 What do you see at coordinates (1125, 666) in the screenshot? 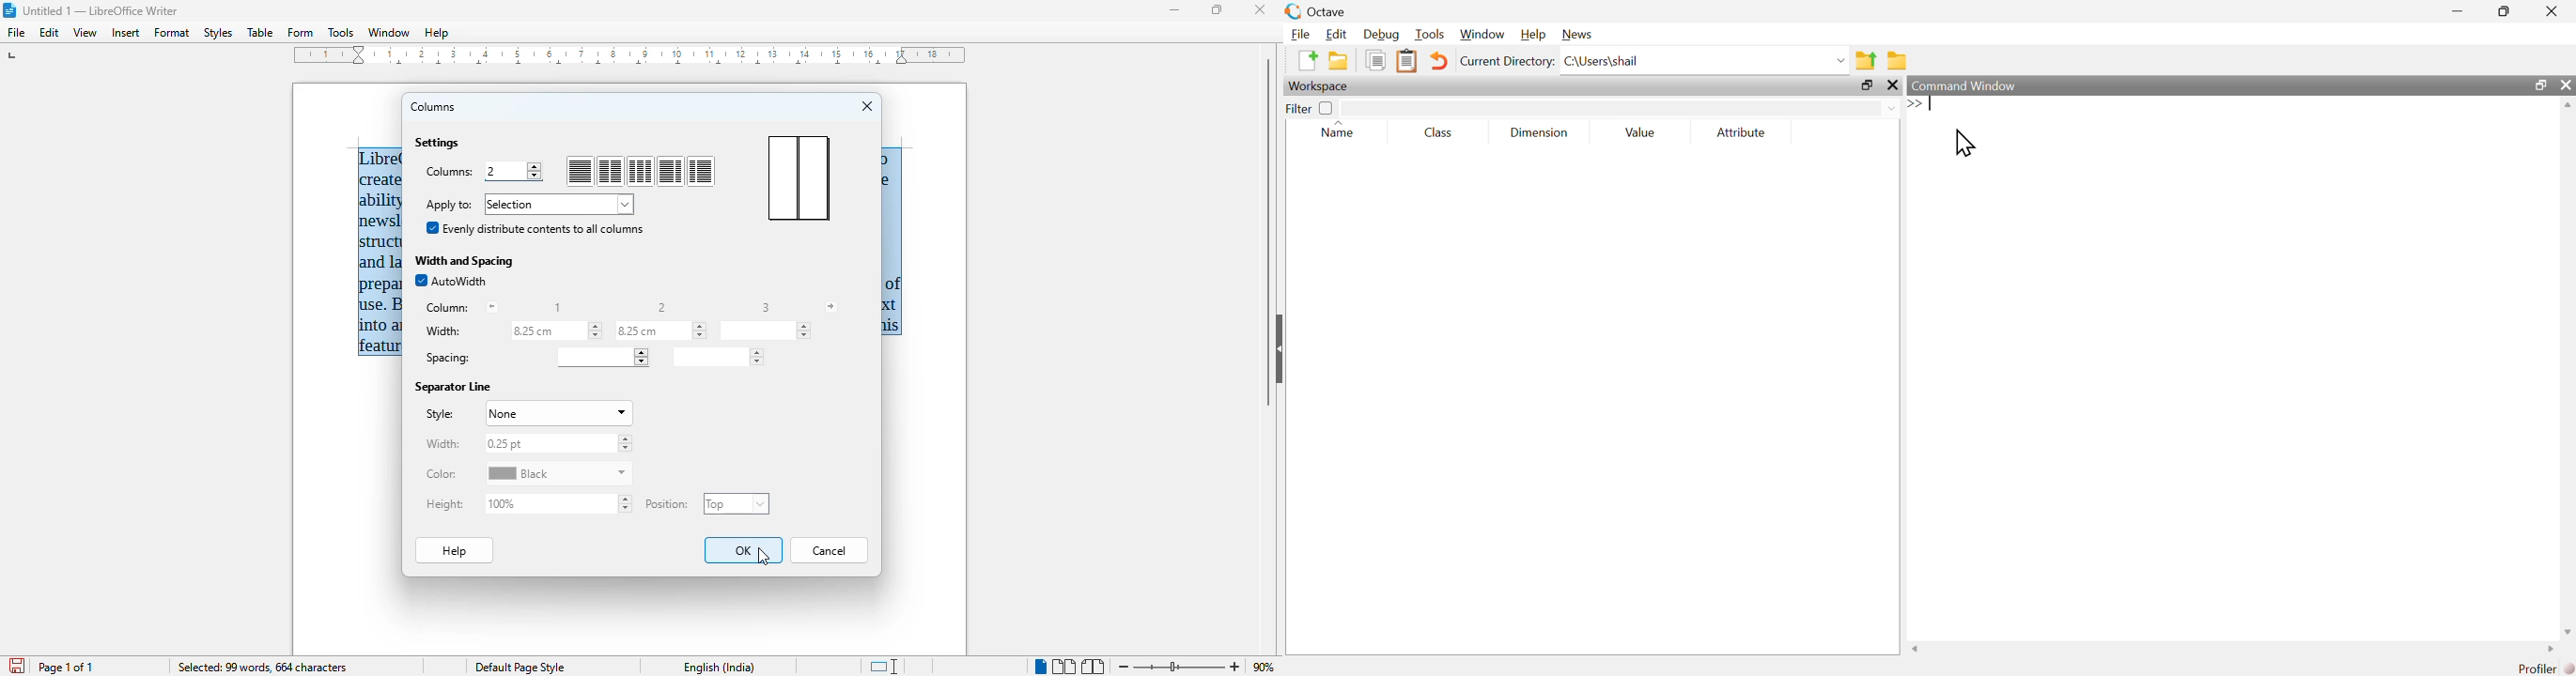
I see `zoom out` at bounding box center [1125, 666].